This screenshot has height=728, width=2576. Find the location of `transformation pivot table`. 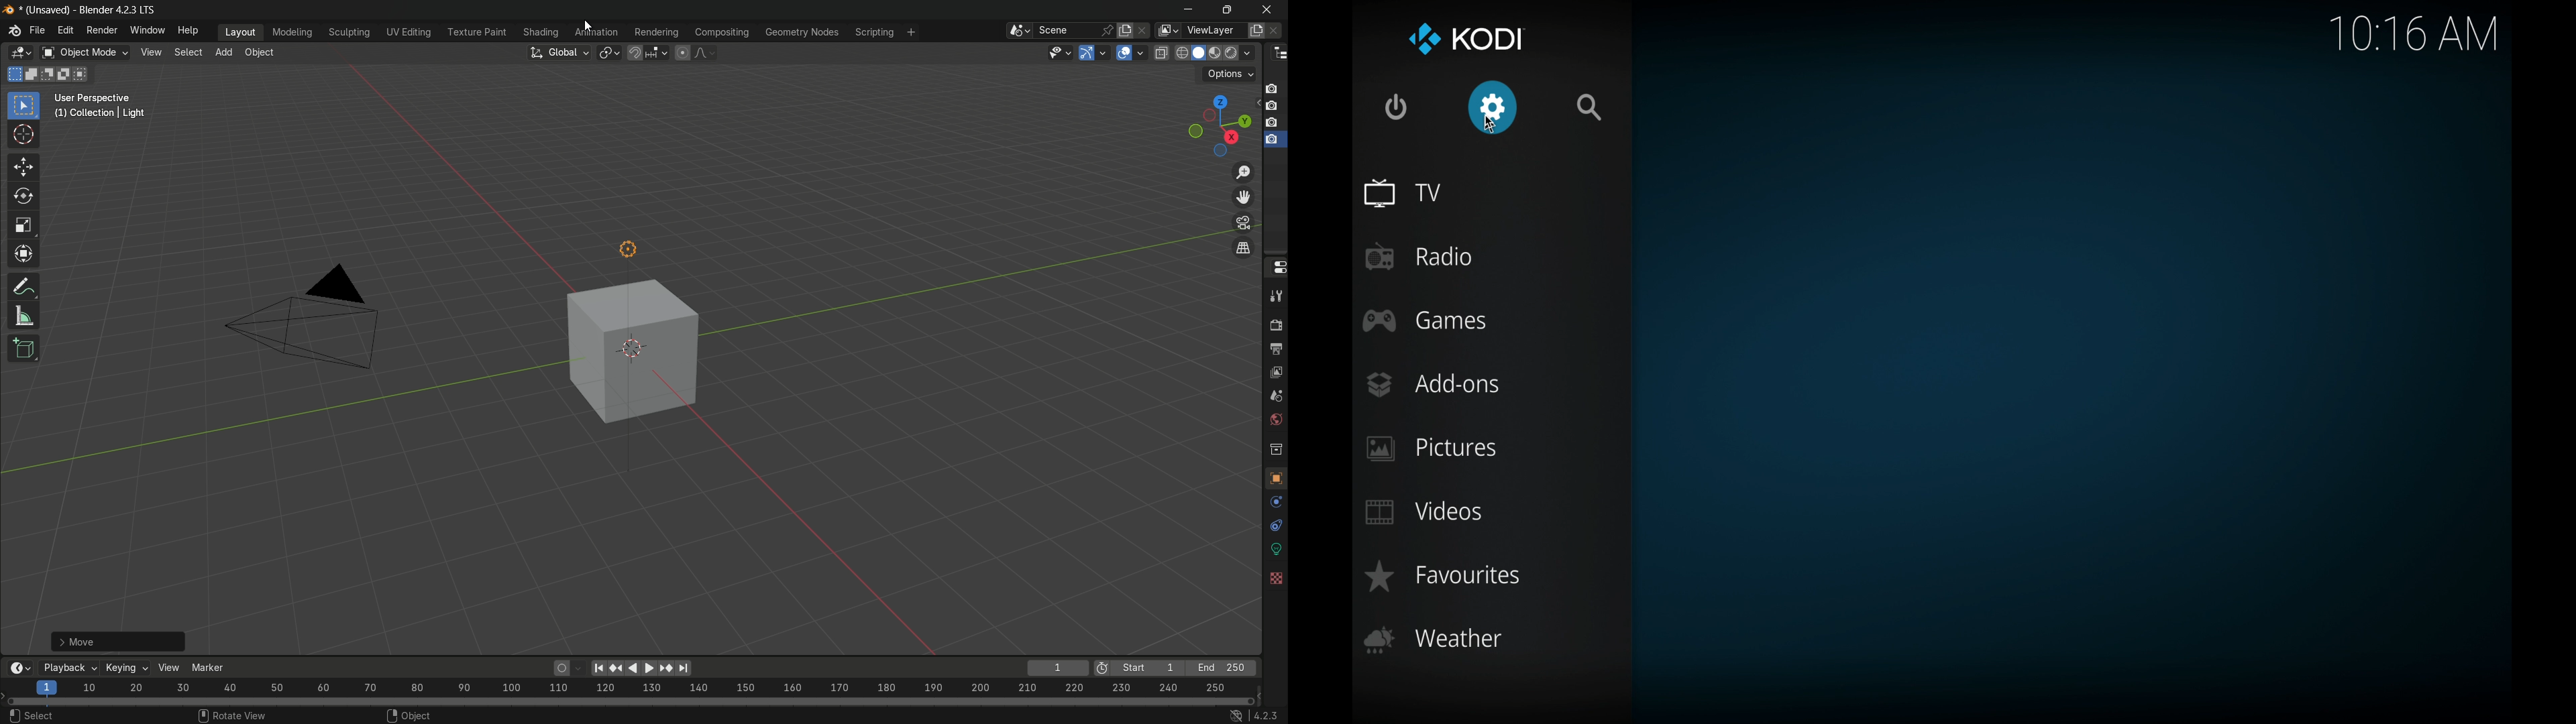

transformation pivot table is located at coordinates (609, 52).